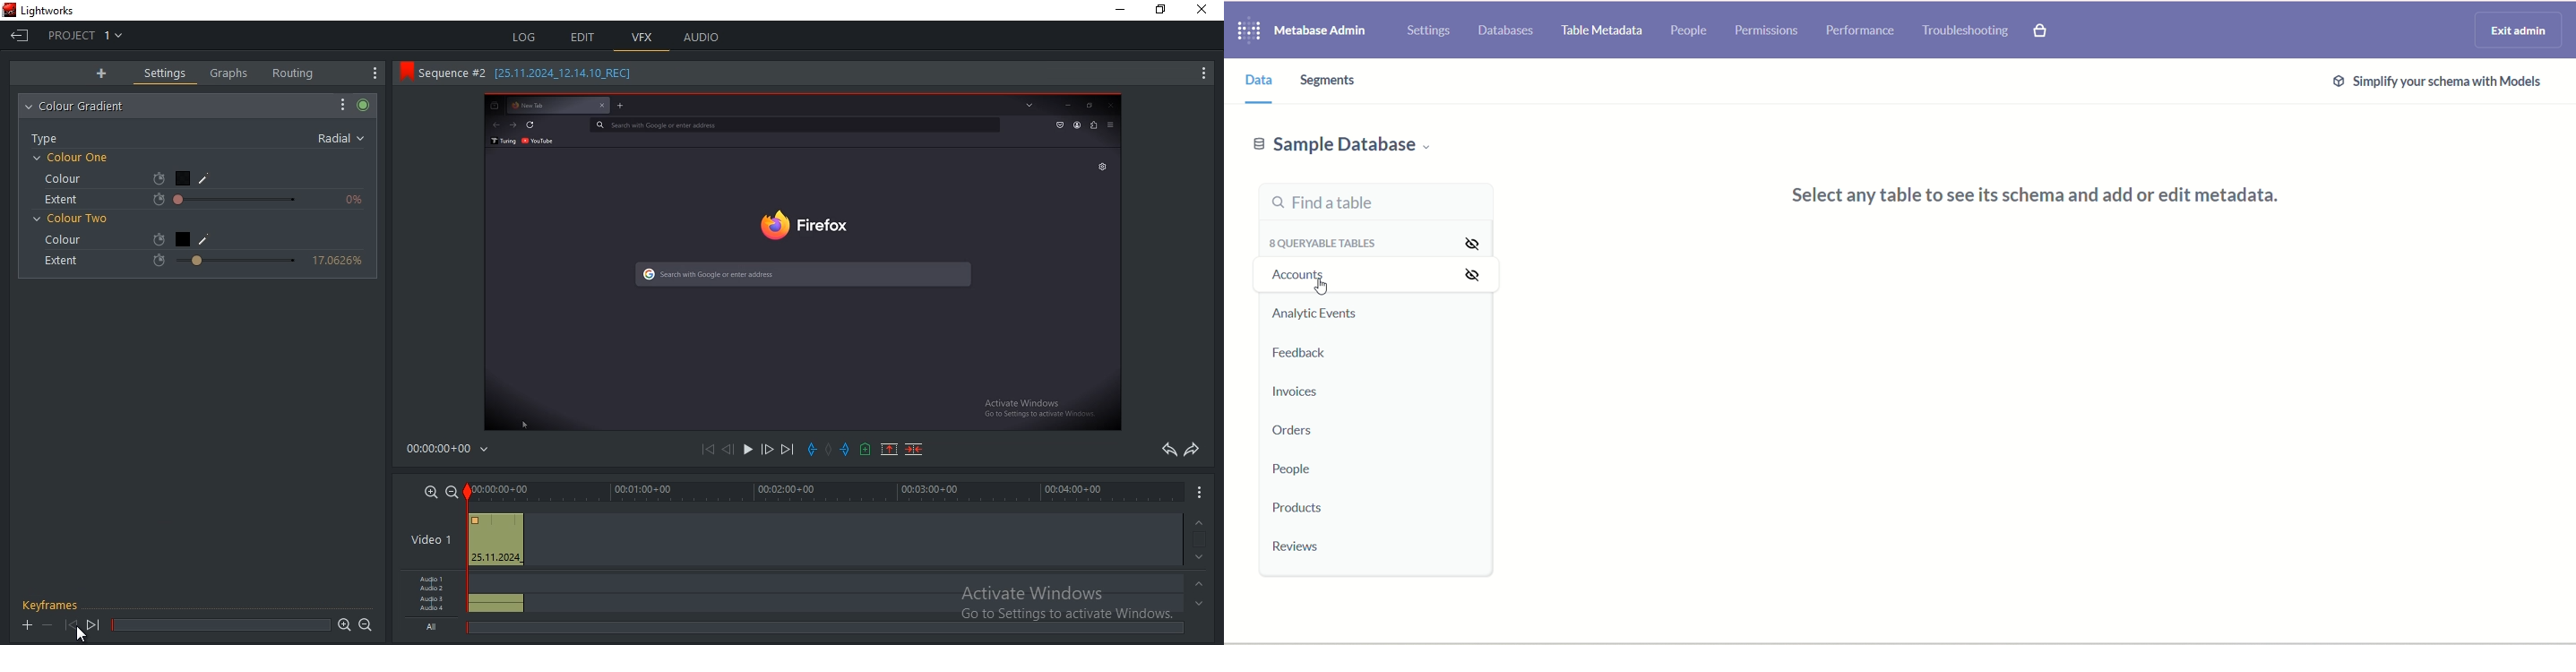 This screenshot has width=2576, height=672. Describe the element at coordinates (585, 38) in the screenshot. I see `edit` at that location.